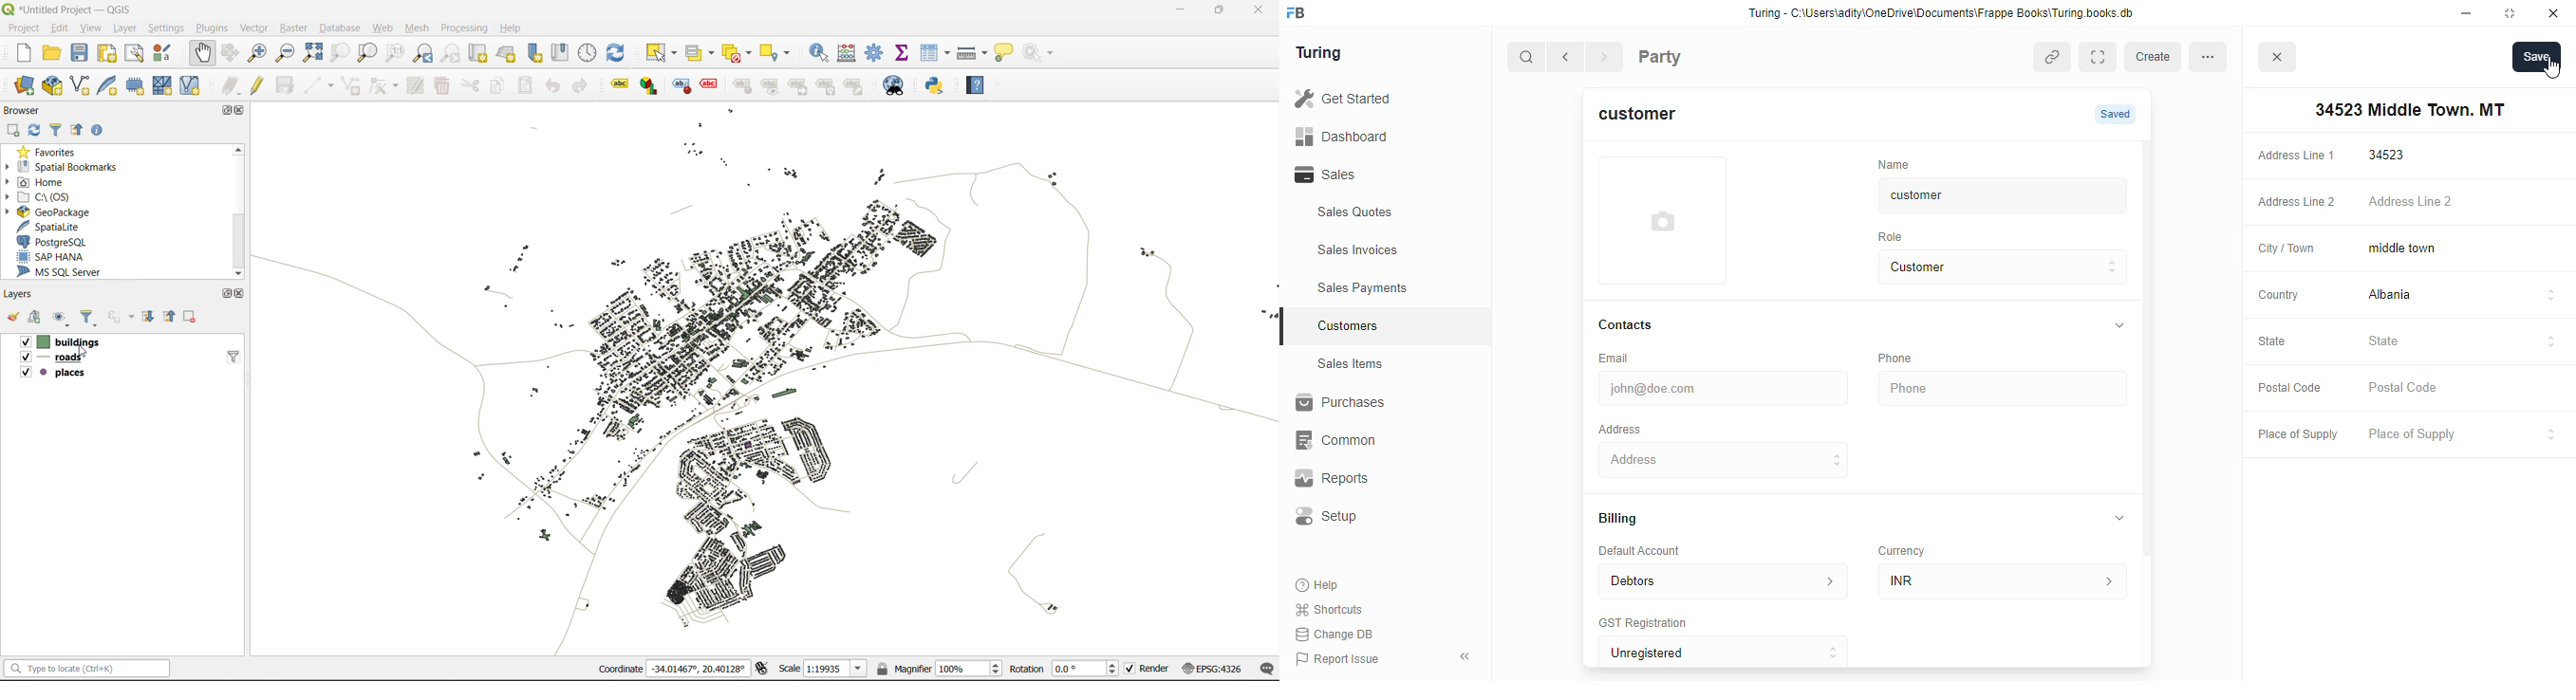 This screenshot has width=2576, height=700. What do you see at coordinates (2513, 13) in the screenshot?
I see `maximise` at bounding box center [2513, 13].